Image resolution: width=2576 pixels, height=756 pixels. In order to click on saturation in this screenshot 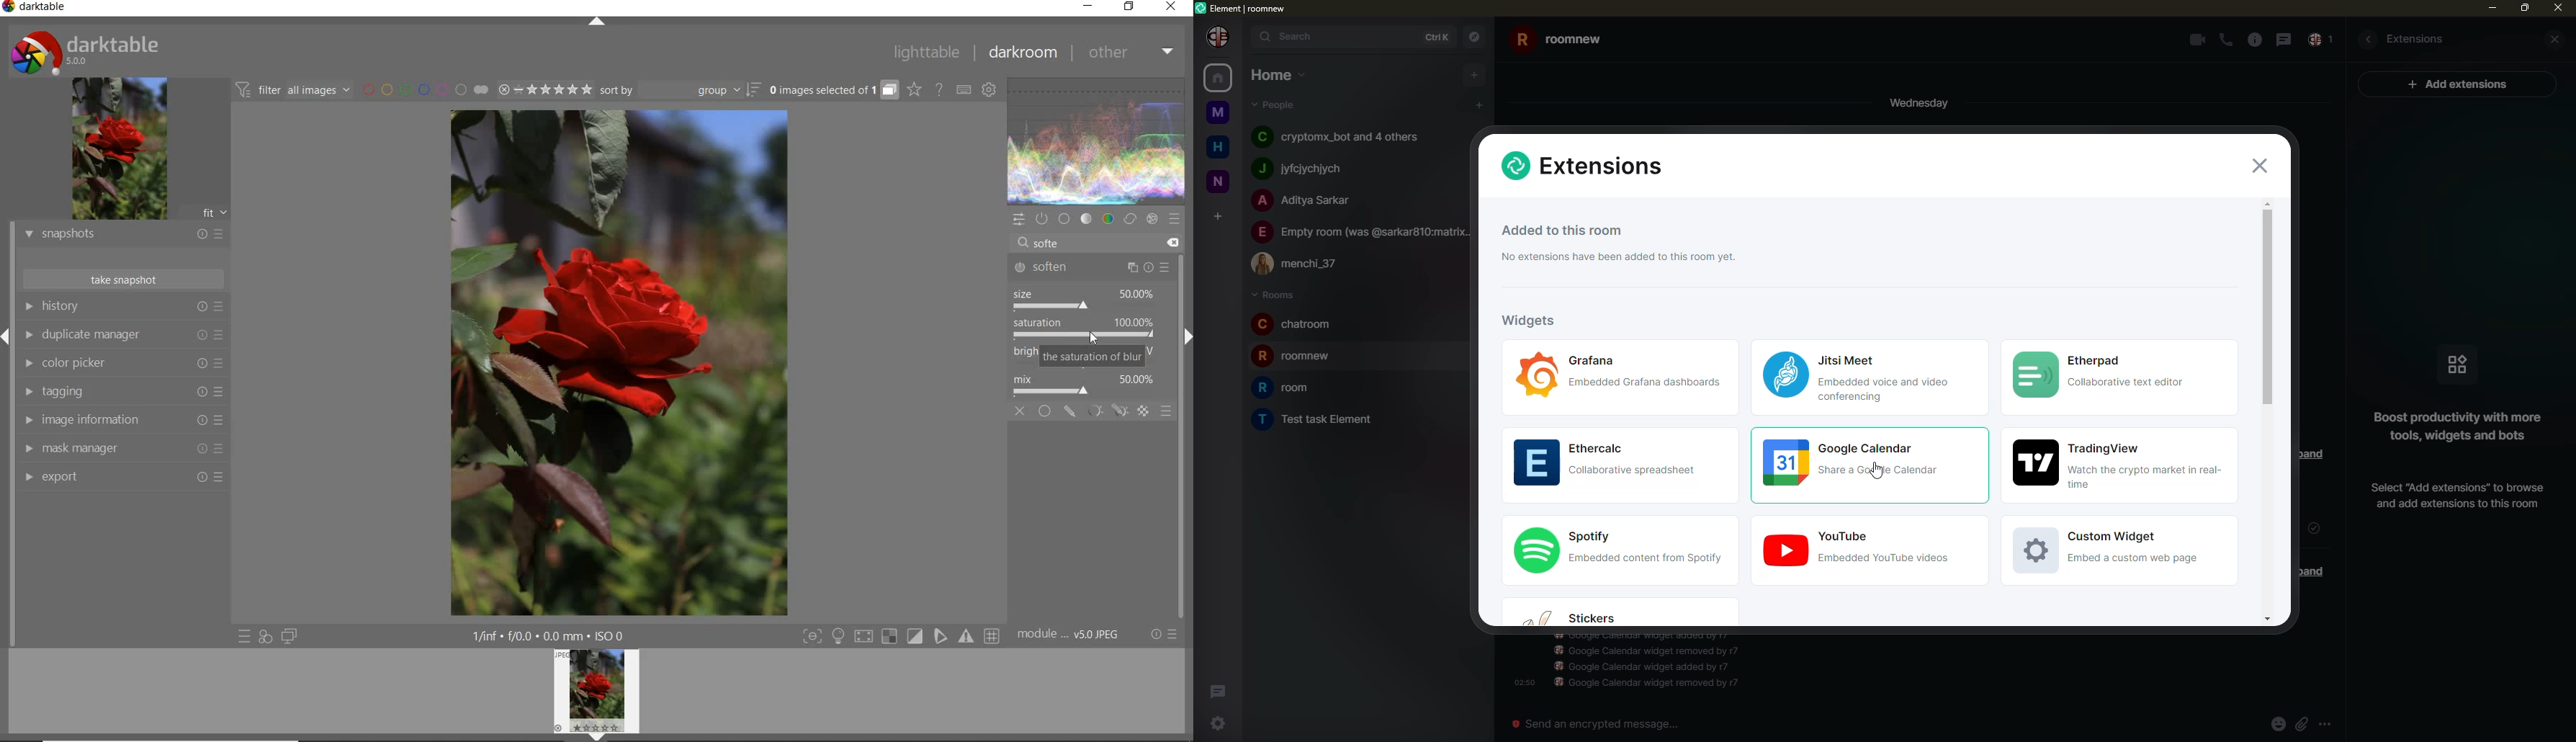, I will do `click(1084, 330)`.